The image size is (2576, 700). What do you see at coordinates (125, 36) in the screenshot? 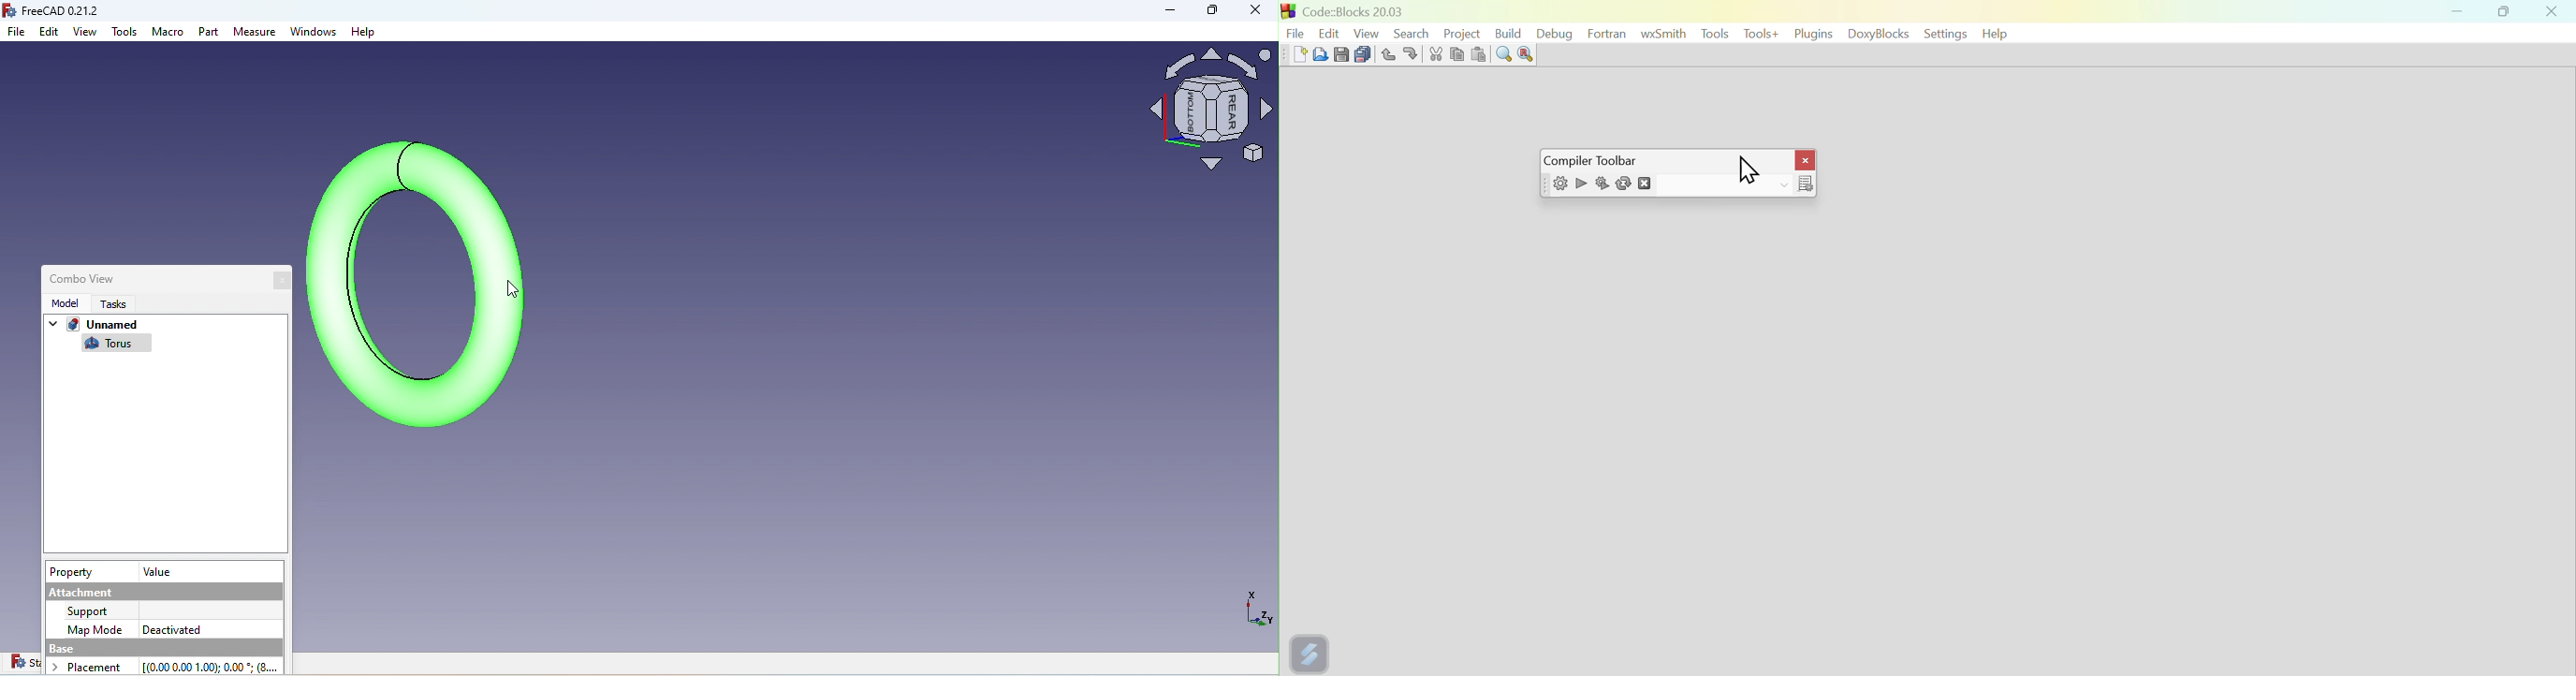
I see `Tools` at bounding box center [125, 36].